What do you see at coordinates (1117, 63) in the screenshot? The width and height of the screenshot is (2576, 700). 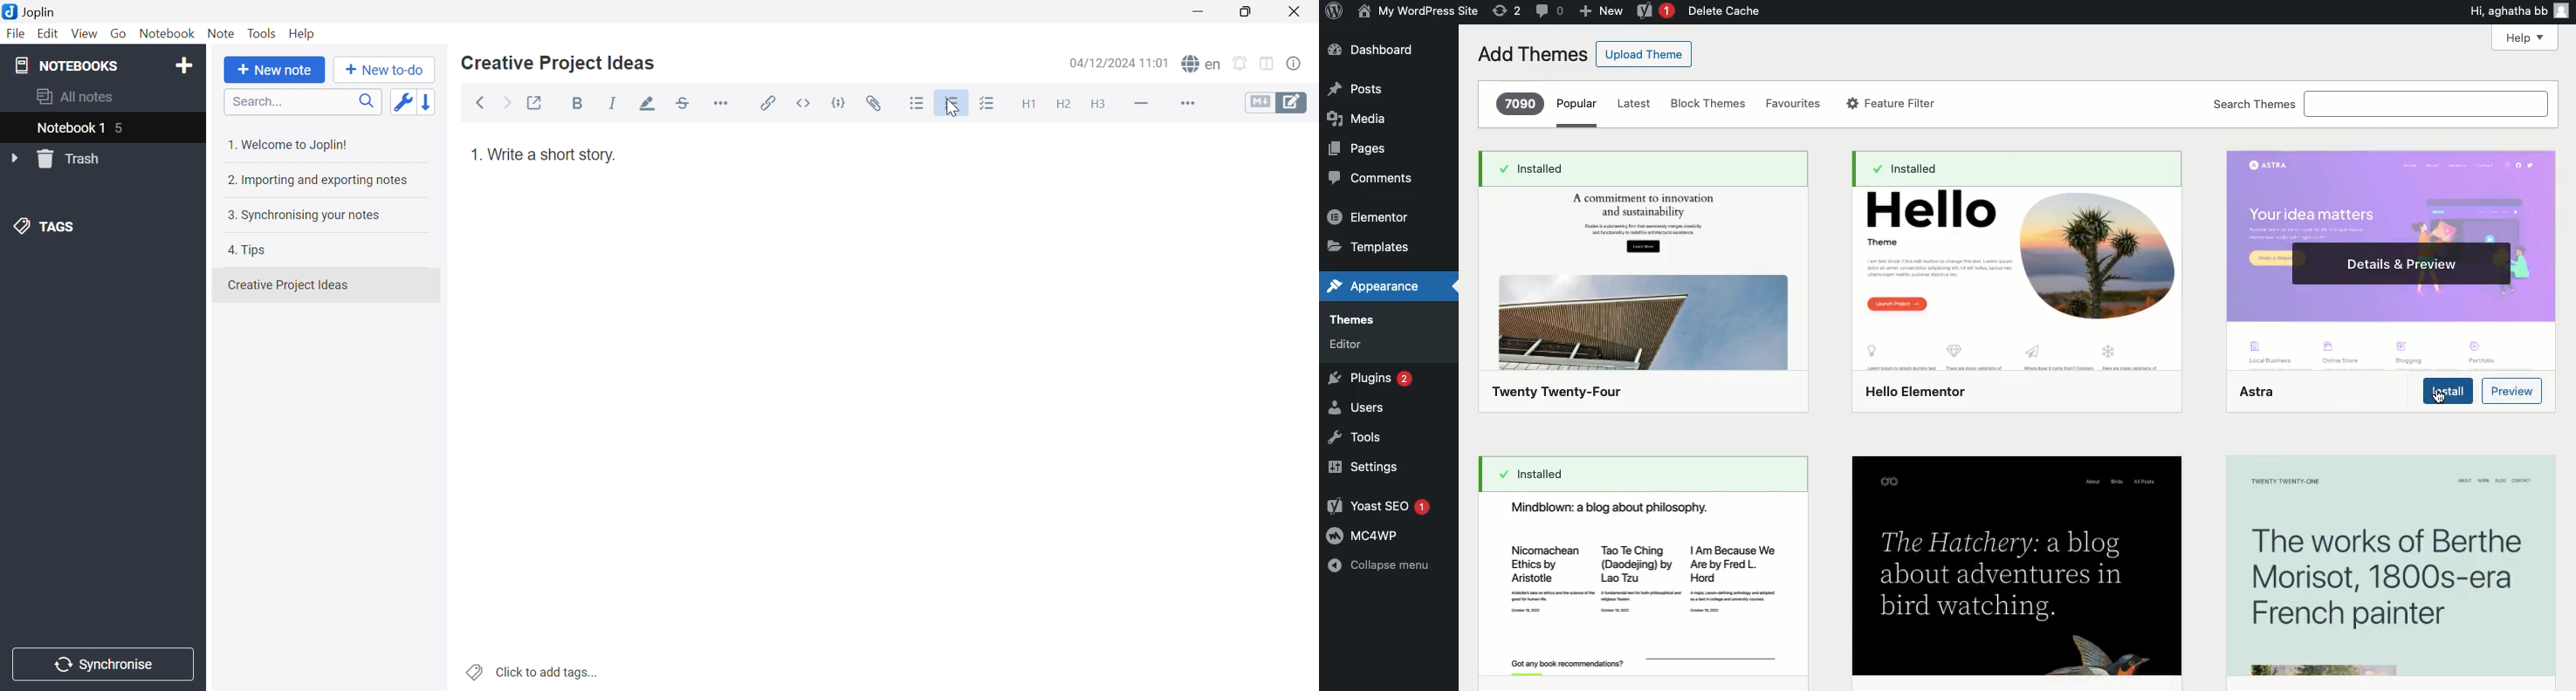 I see `04/12/2024` at bounding box center [1117, 63].